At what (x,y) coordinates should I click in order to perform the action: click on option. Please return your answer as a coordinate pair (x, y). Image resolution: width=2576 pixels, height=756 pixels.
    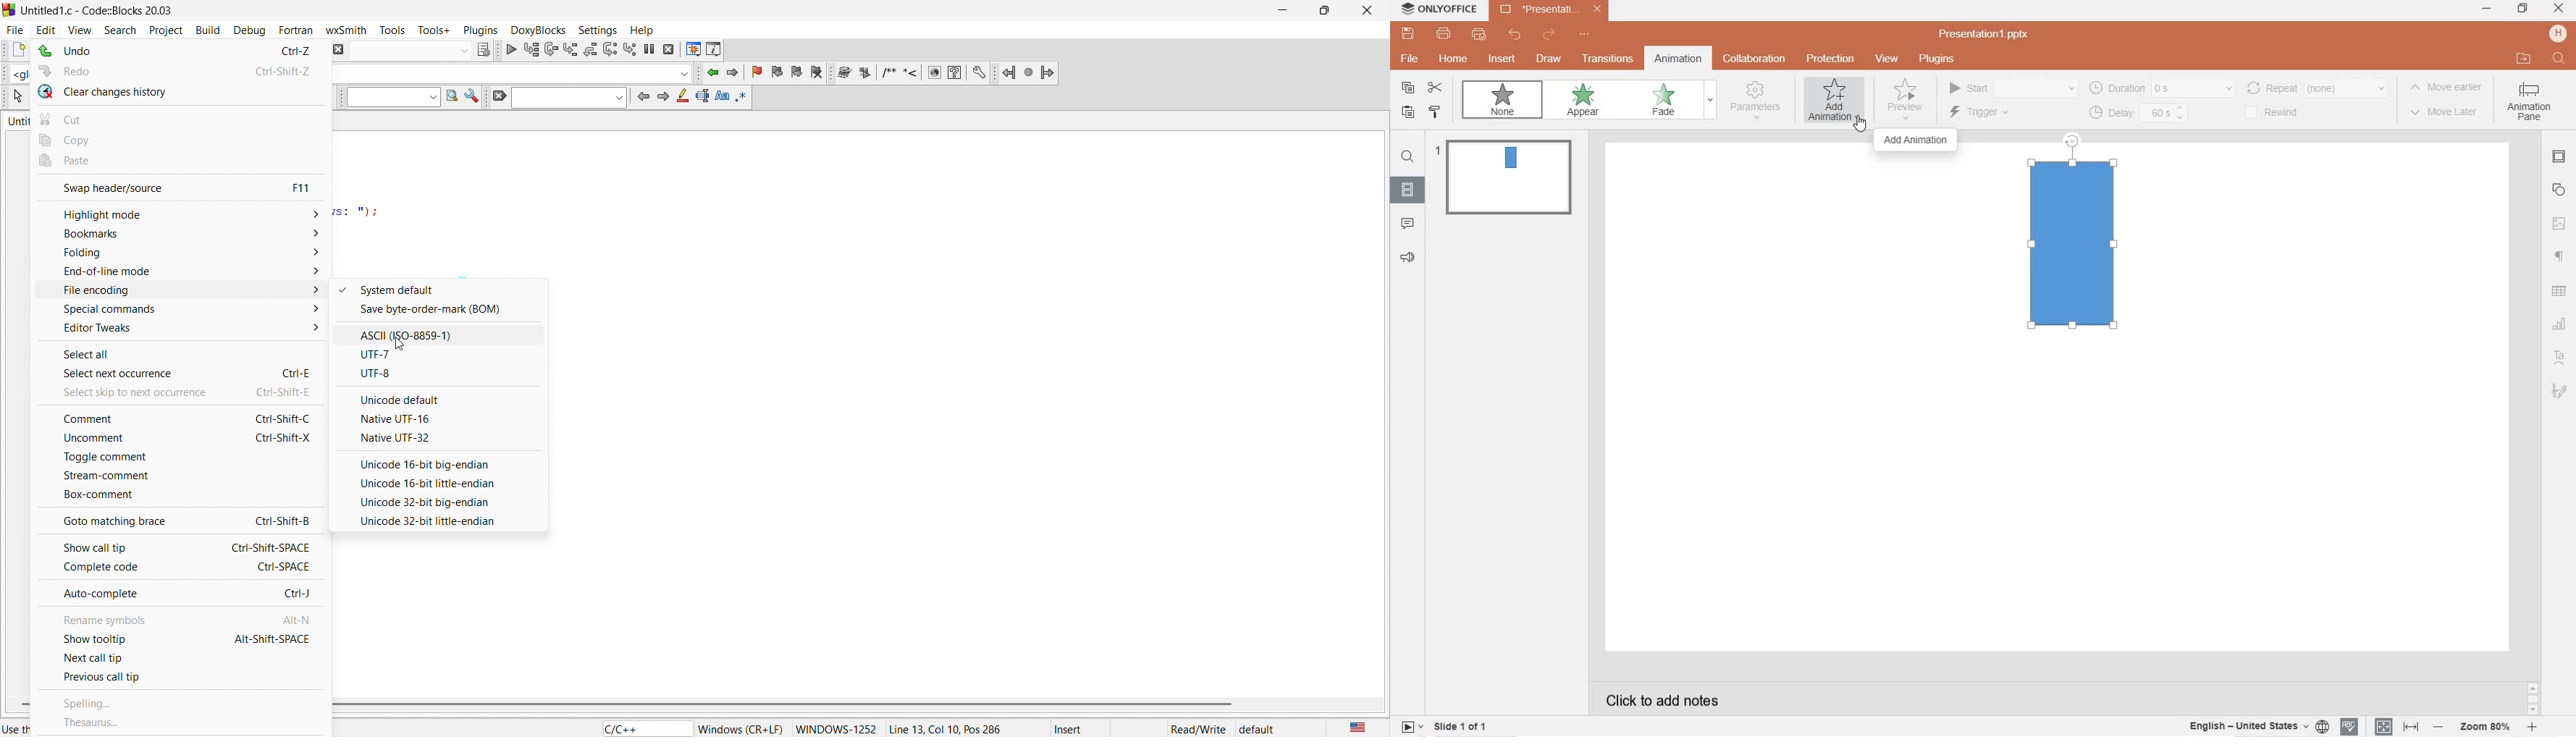
    Looking at the image, I should click on (445, 503).